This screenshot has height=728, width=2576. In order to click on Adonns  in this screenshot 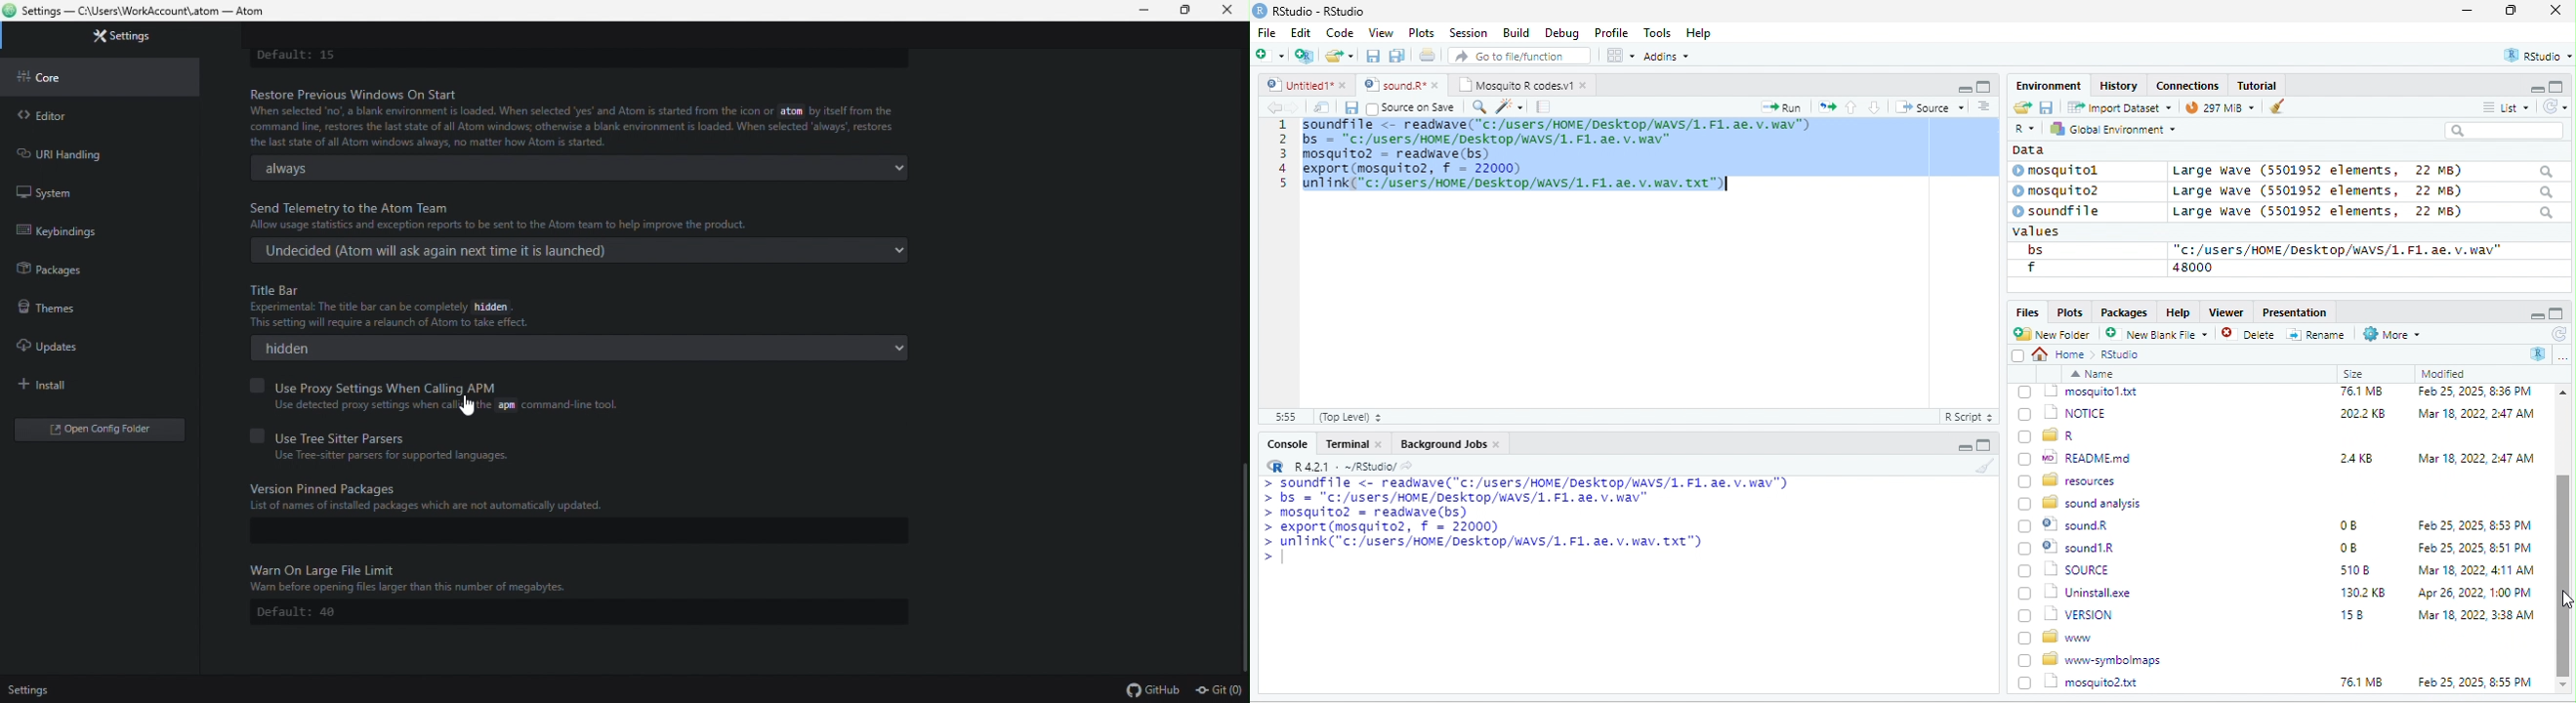, I will do `click(1667, 59)`.